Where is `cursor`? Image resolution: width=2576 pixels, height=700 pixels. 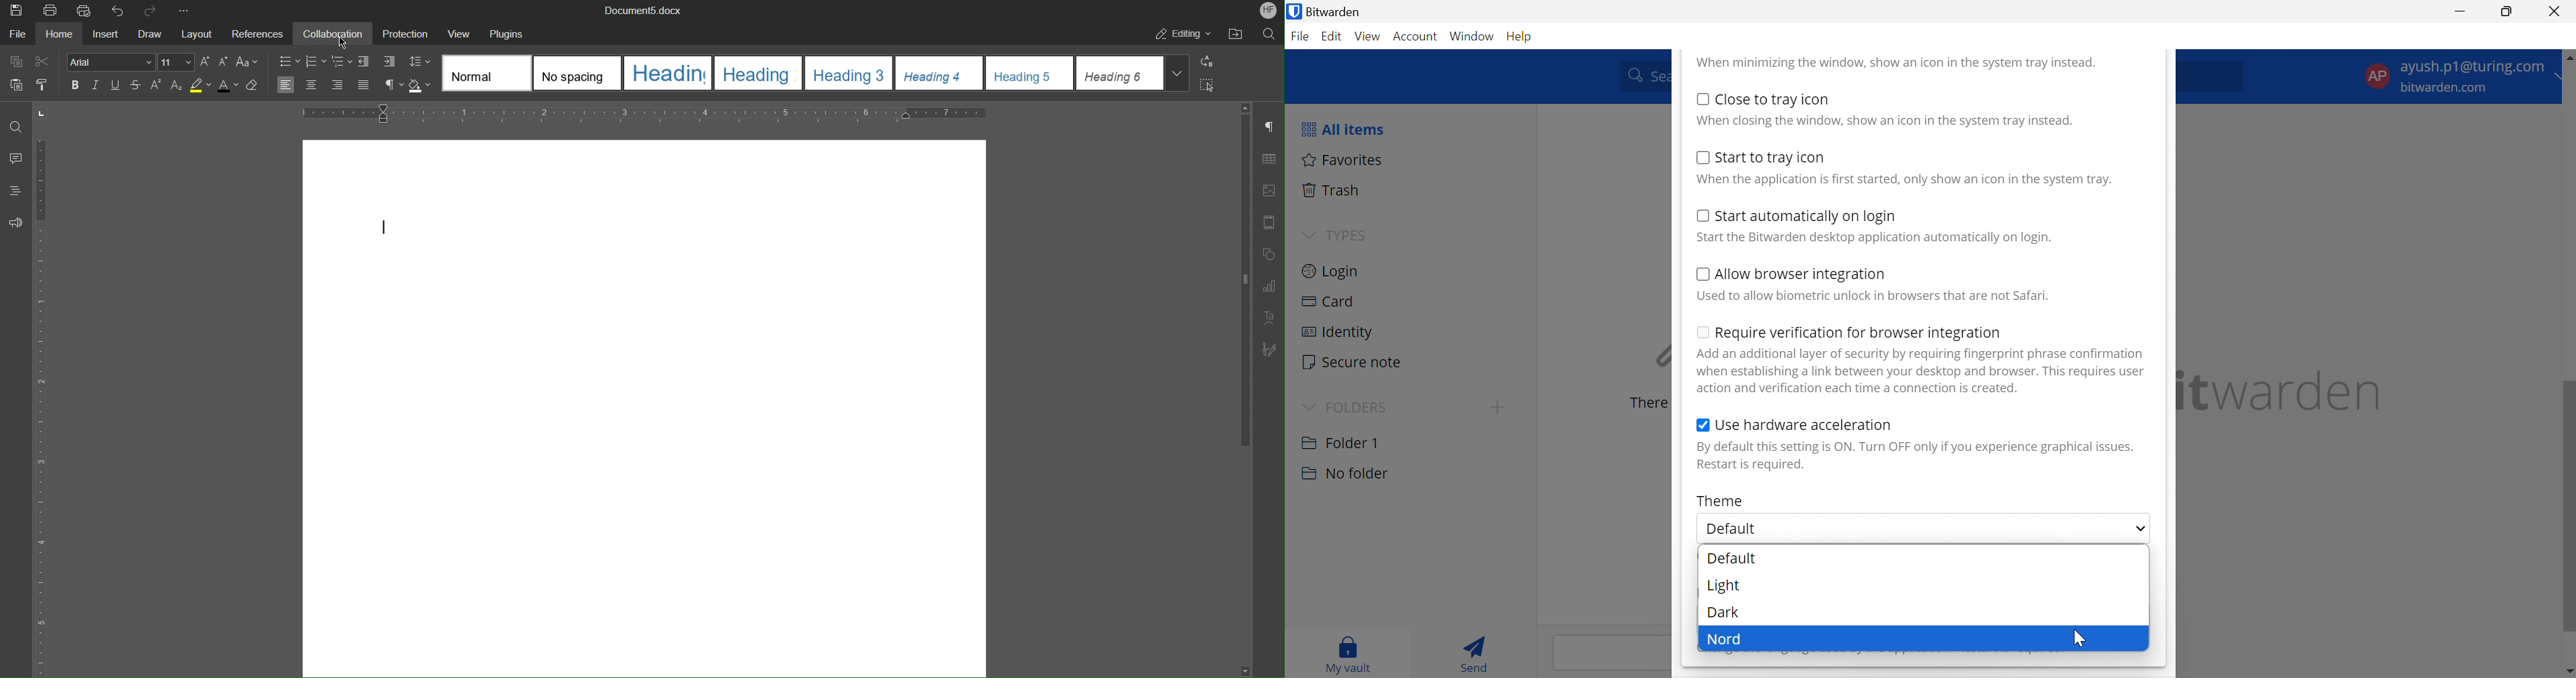
cursor is located at coordinates (342, 42).